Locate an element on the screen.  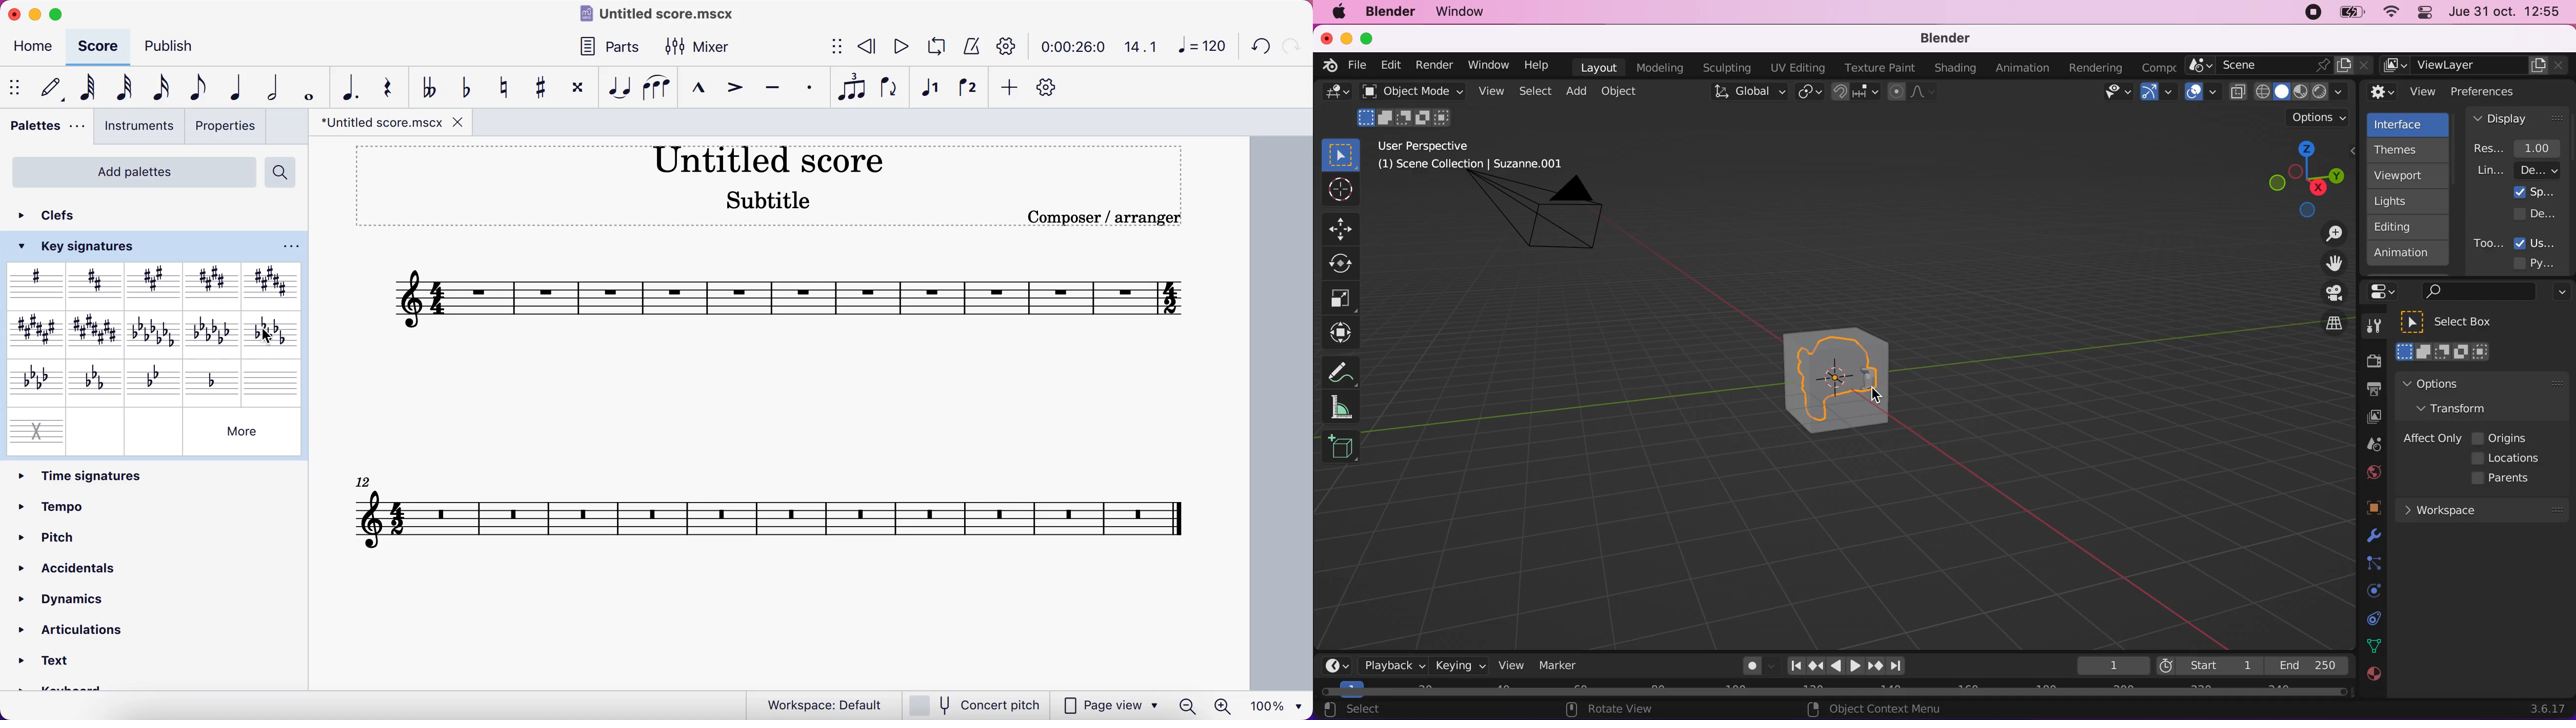
64th note is located at coordinates (89, 90).